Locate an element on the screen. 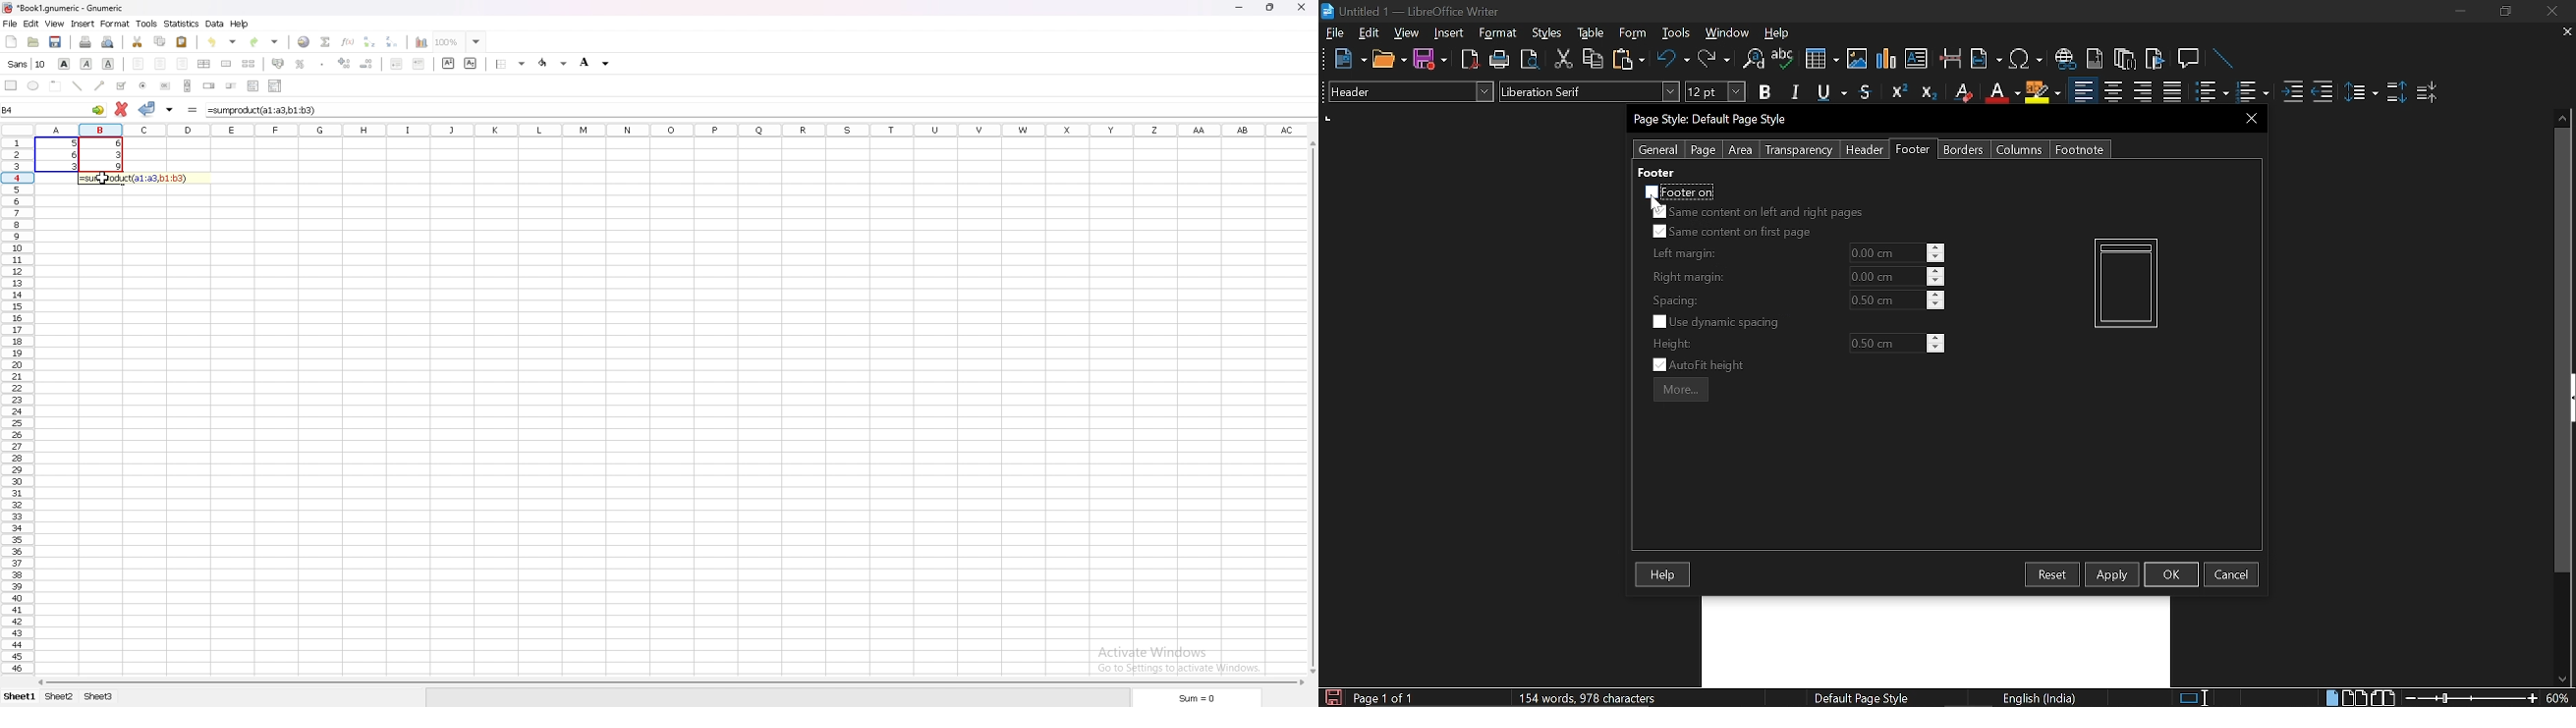  summation is located at coordinates (326, 42).